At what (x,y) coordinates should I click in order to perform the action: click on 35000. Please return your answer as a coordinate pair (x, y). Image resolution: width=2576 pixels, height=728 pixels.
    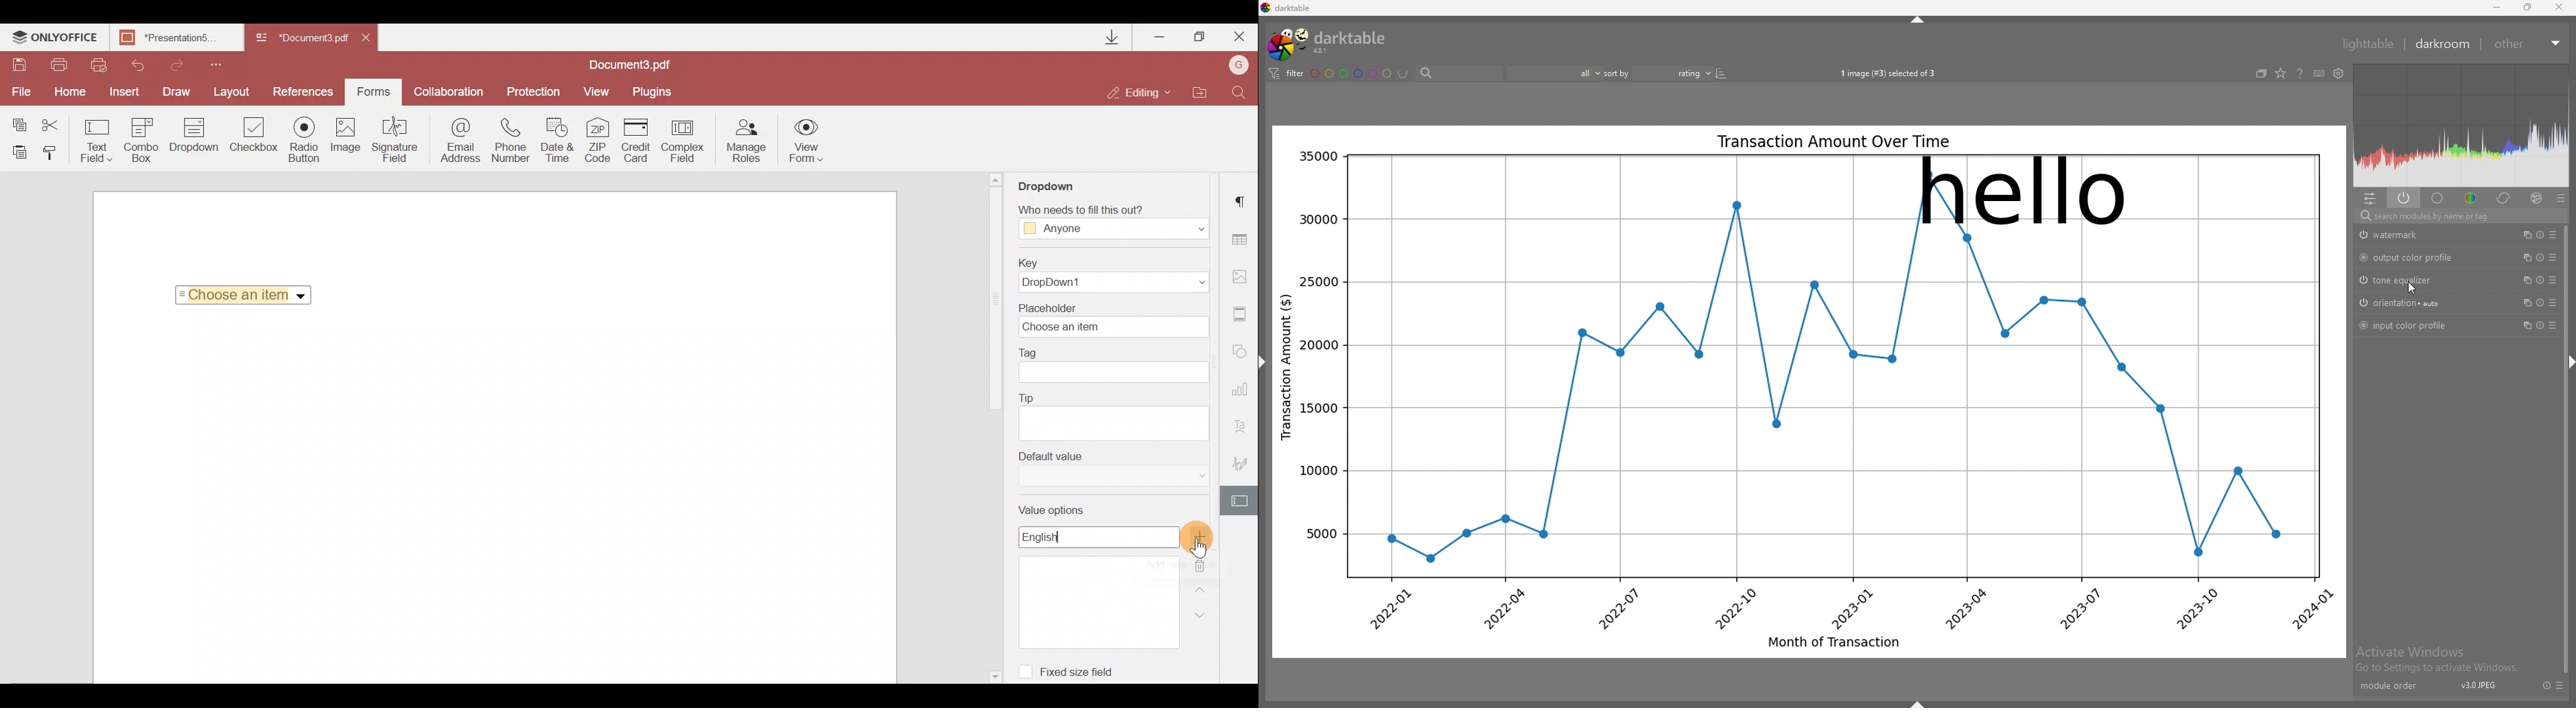
    Looking at the image, I should click on (1318, 156).